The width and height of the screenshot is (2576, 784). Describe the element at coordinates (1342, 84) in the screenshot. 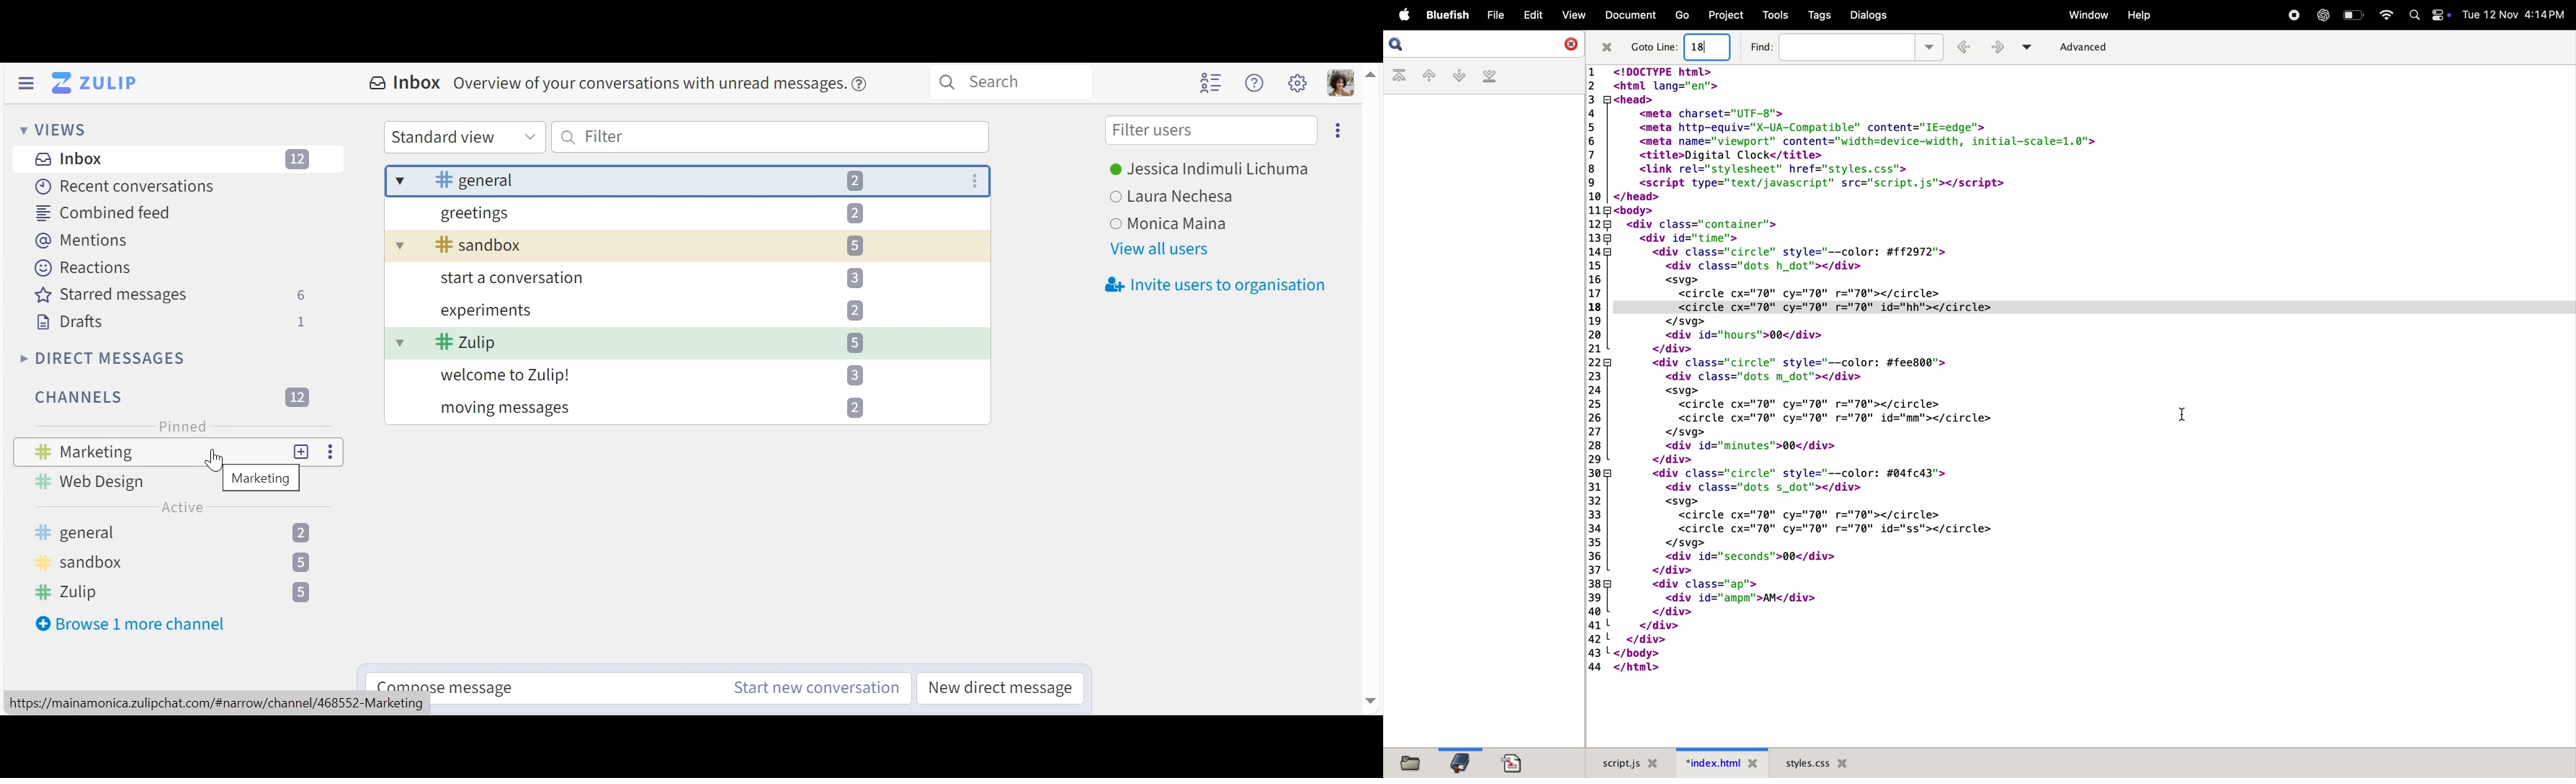

I see `Personal menu` at that location.